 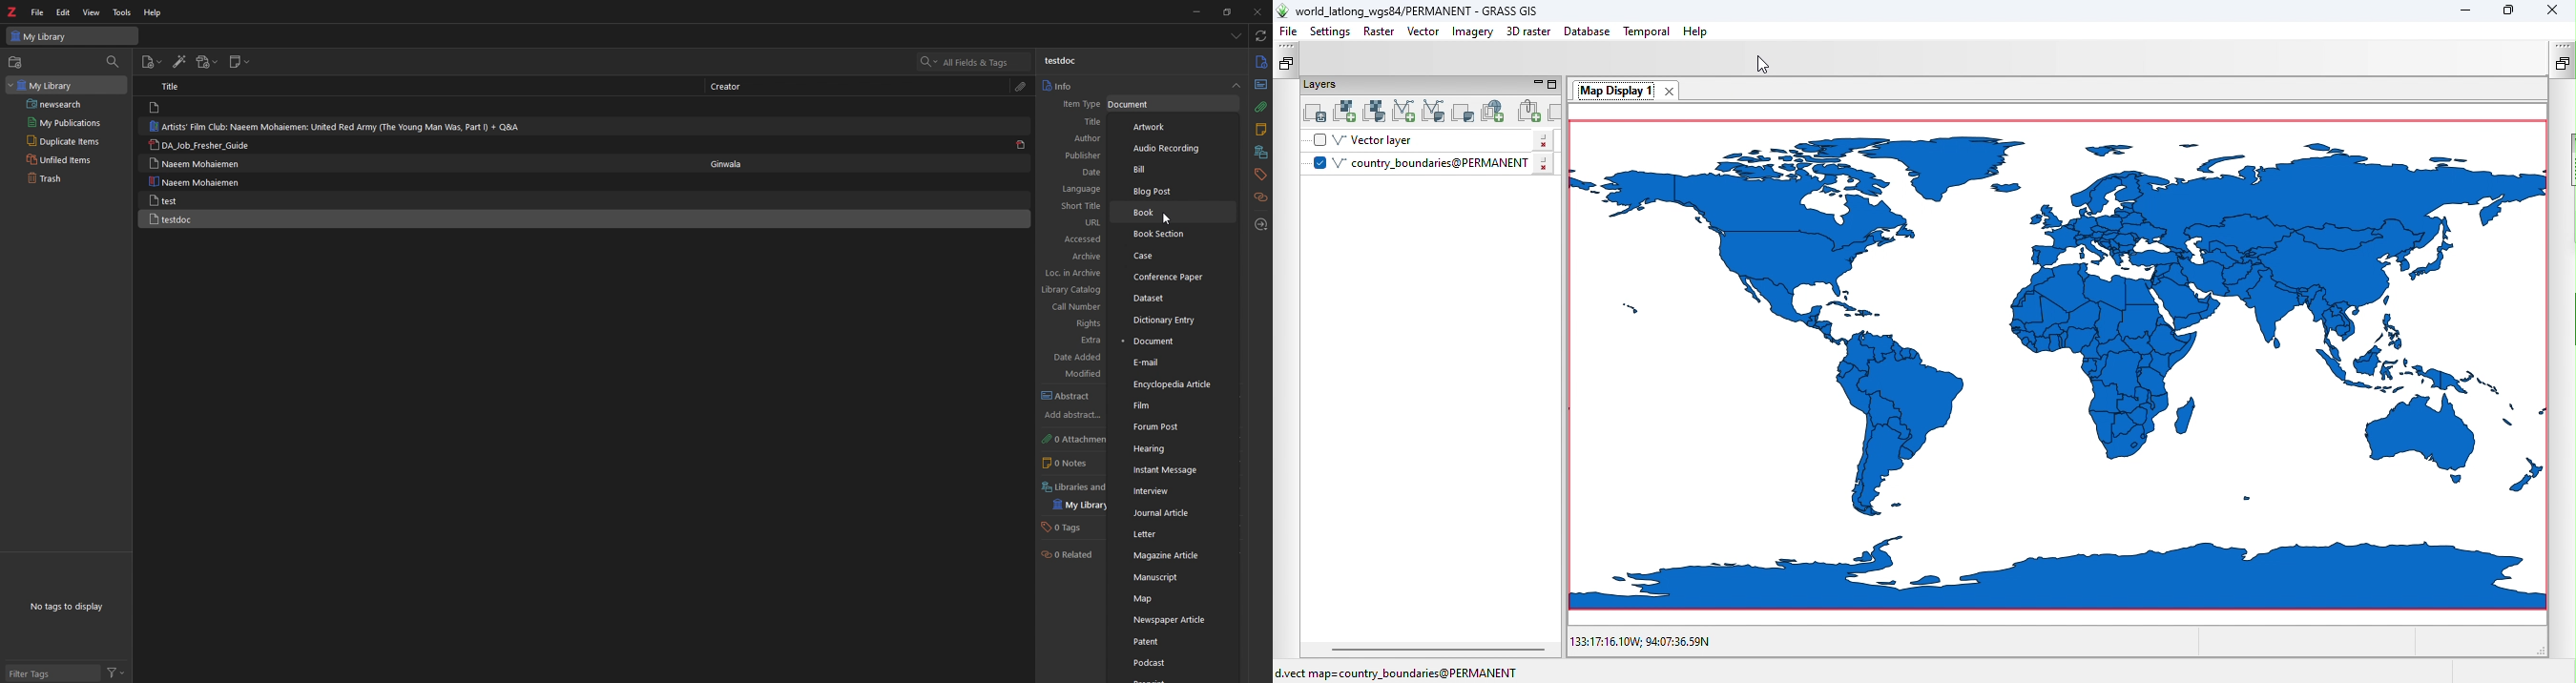 What do you see at coordinates (1194, 12) in the screenshot?
I see `minimize` at bounding box center [1194, 12].